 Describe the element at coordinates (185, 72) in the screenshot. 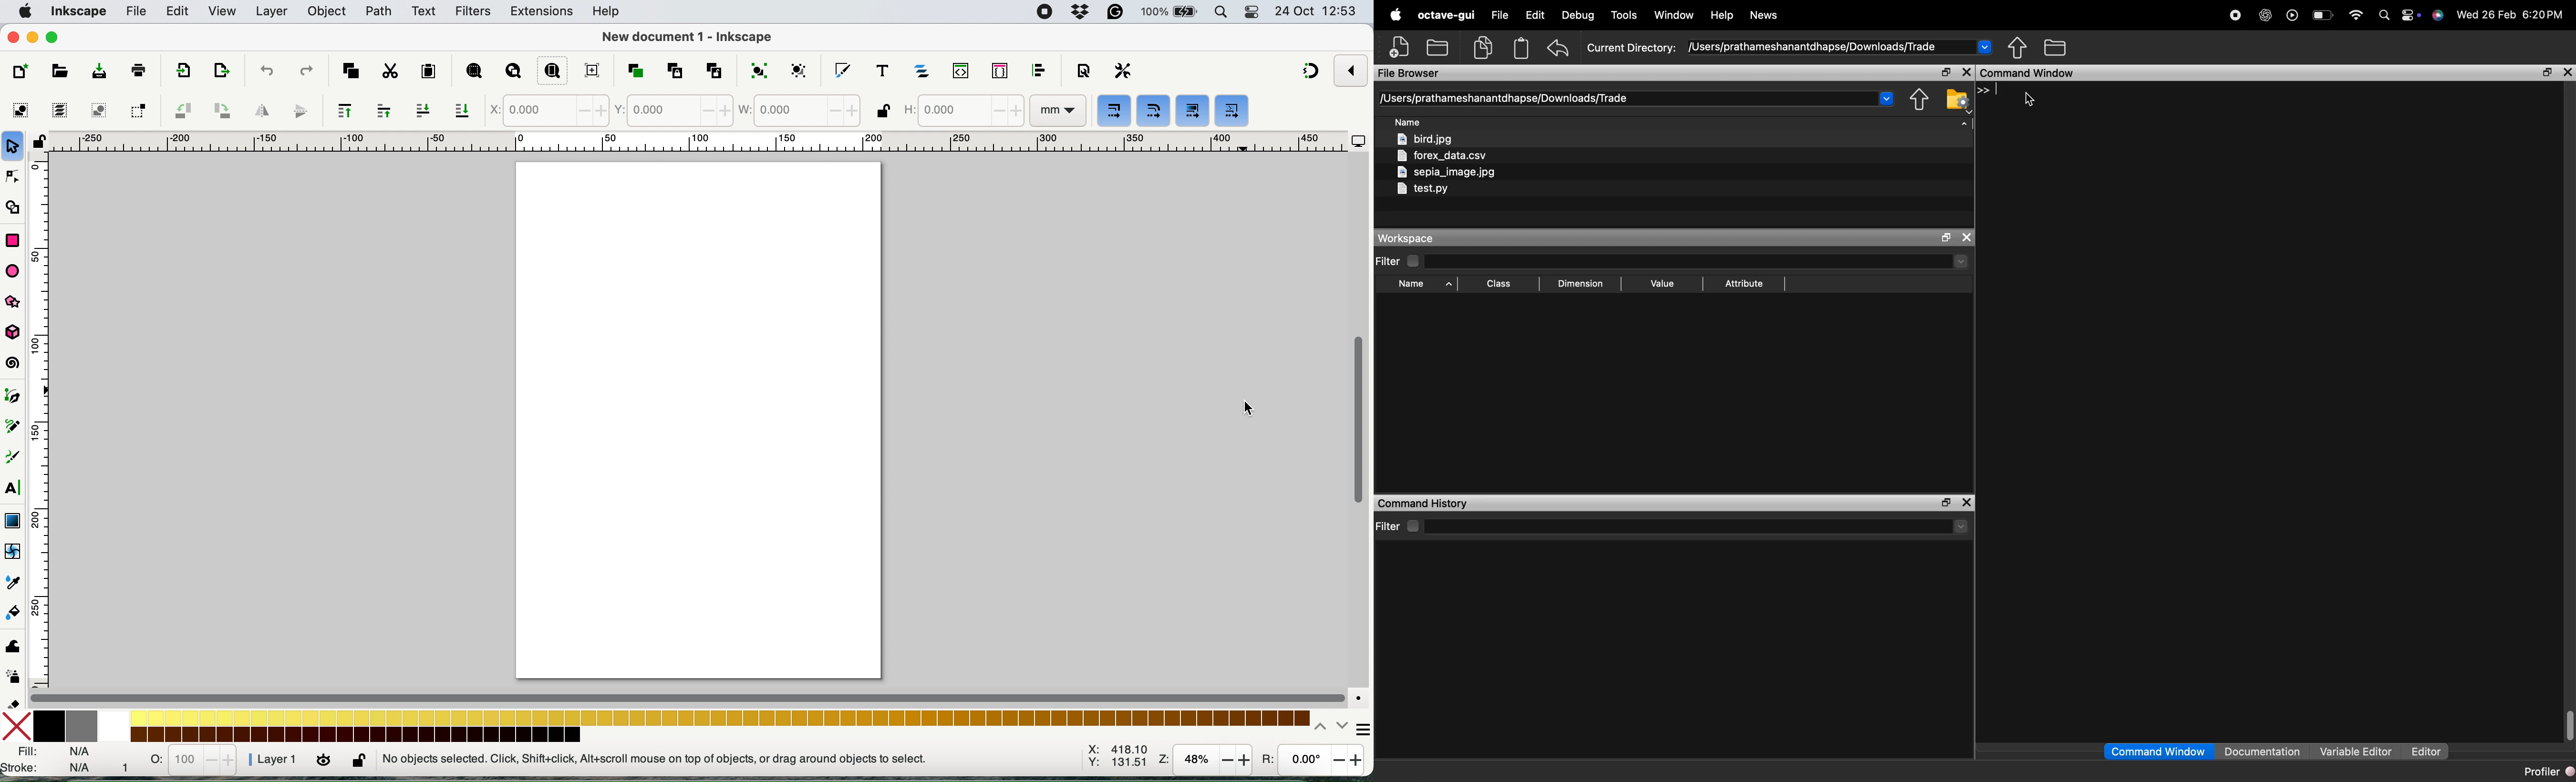

I see `export` at that location.